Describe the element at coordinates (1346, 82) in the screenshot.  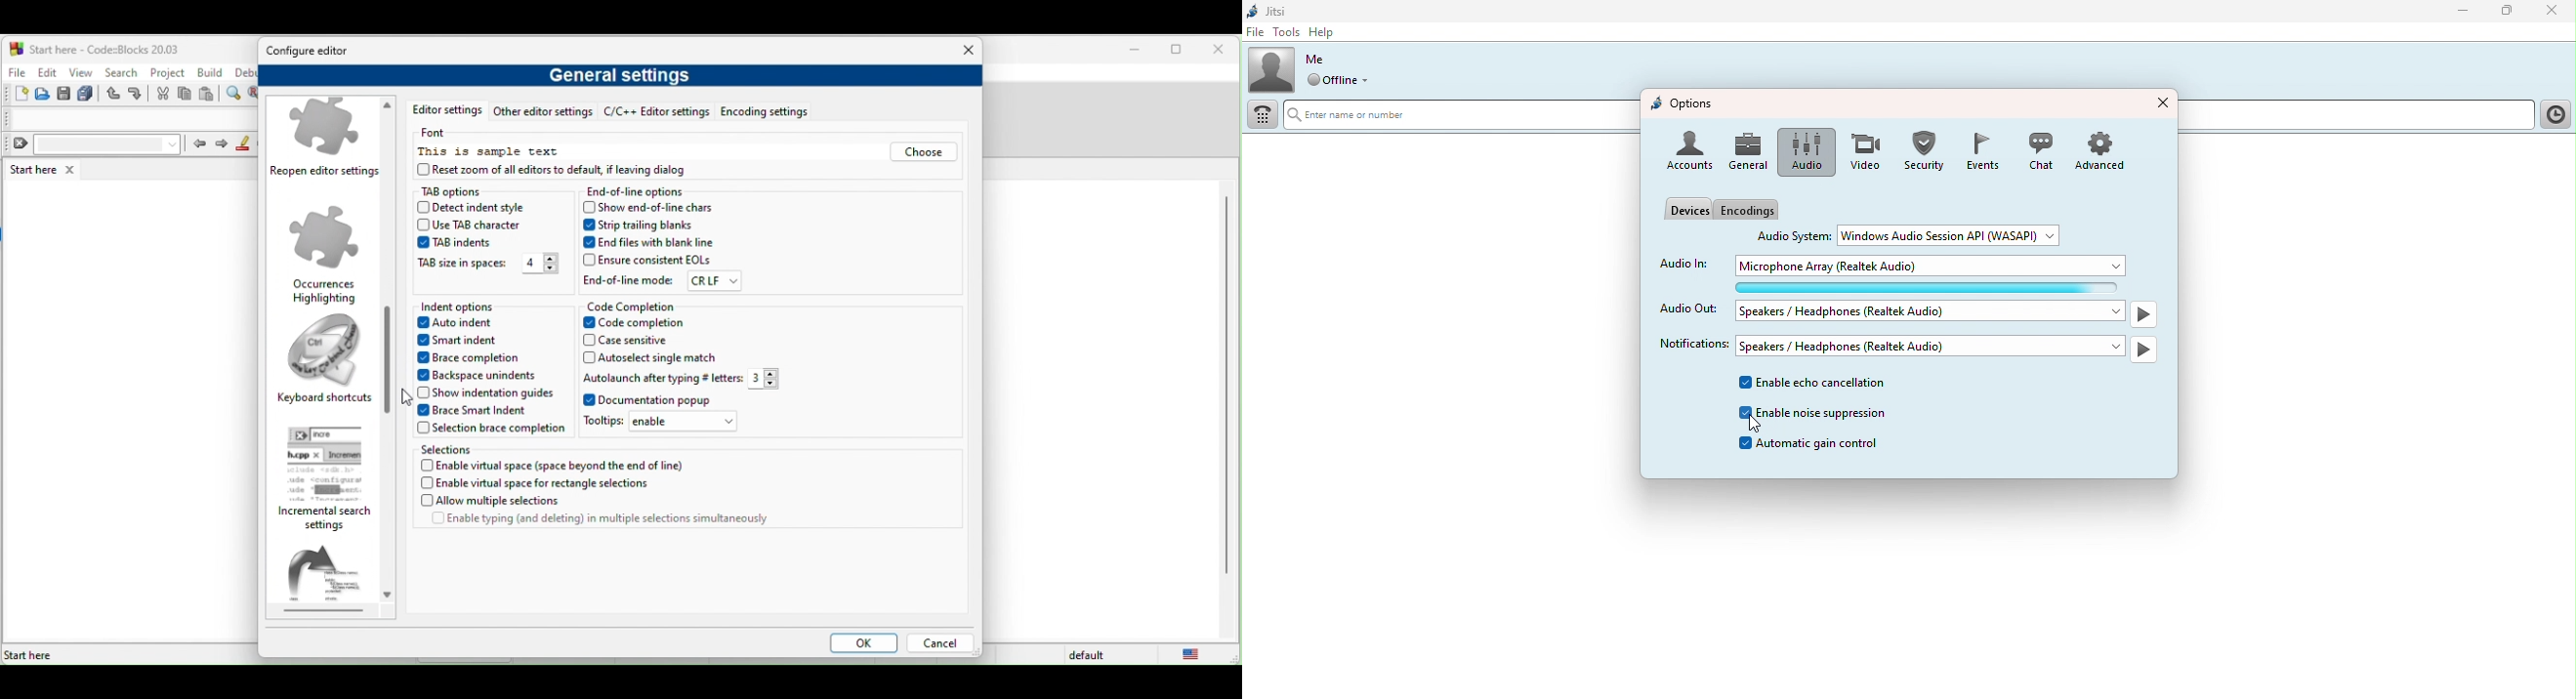
I see `Set global status` at that location.